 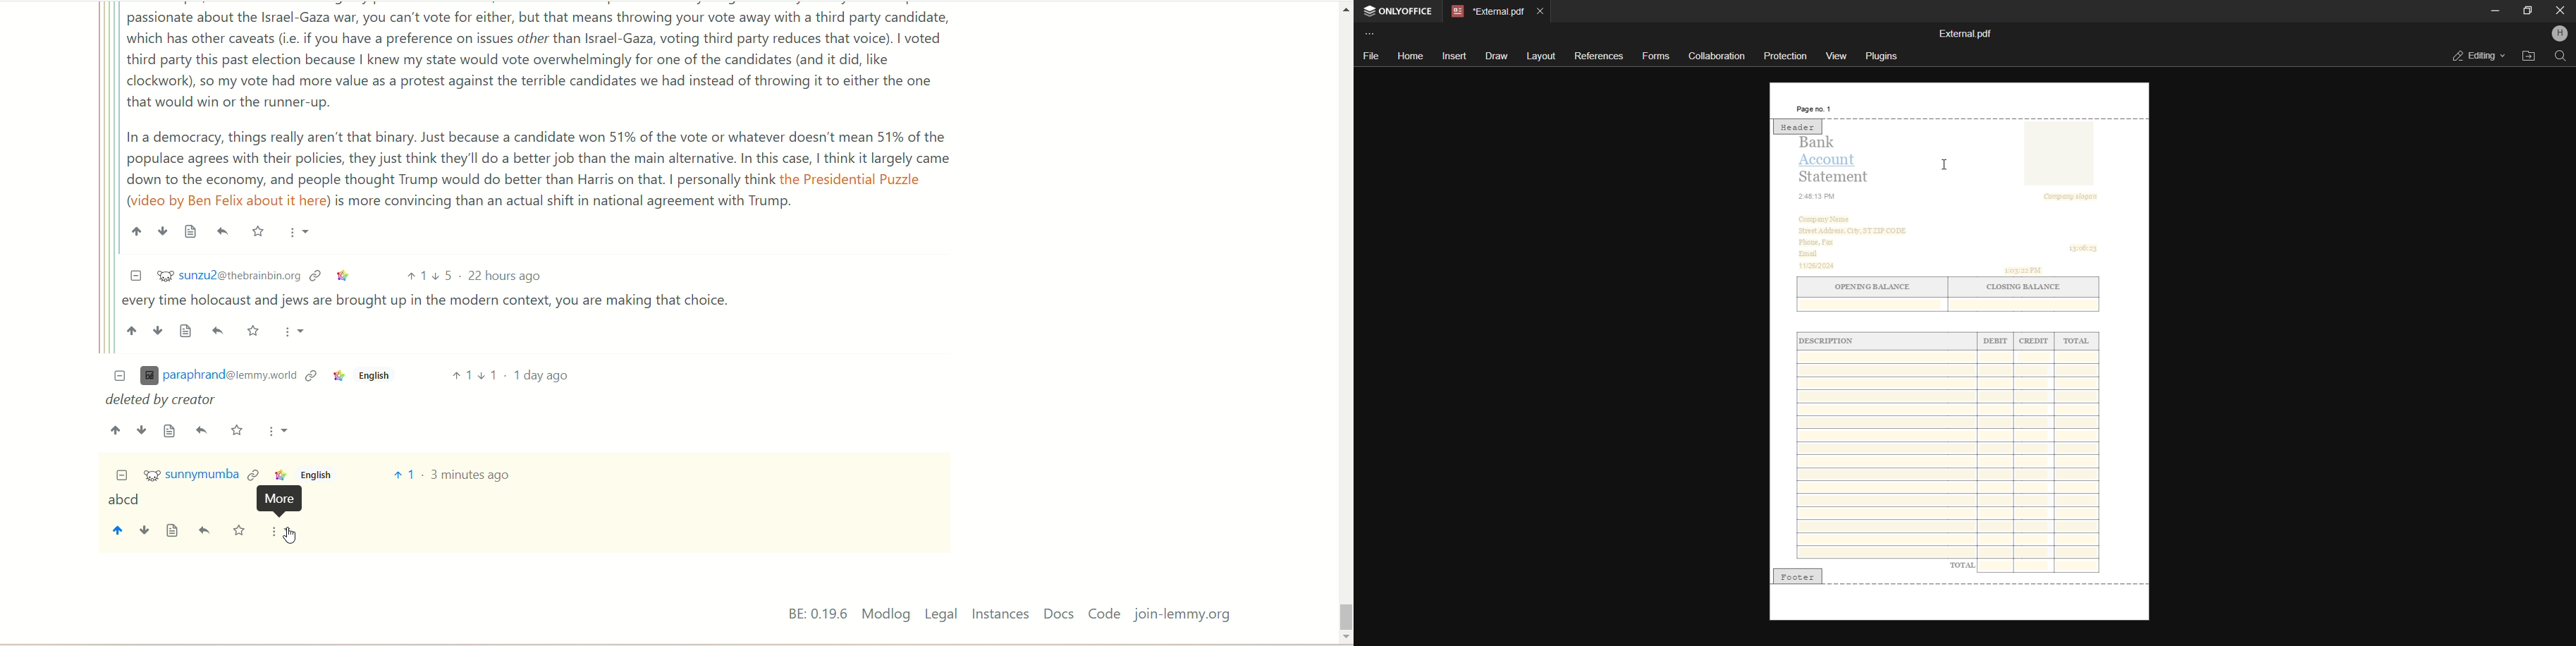 What do you see at coordinates (1371, 55) in the screenshot?
I see `file` at bounding box center [1371, 55].